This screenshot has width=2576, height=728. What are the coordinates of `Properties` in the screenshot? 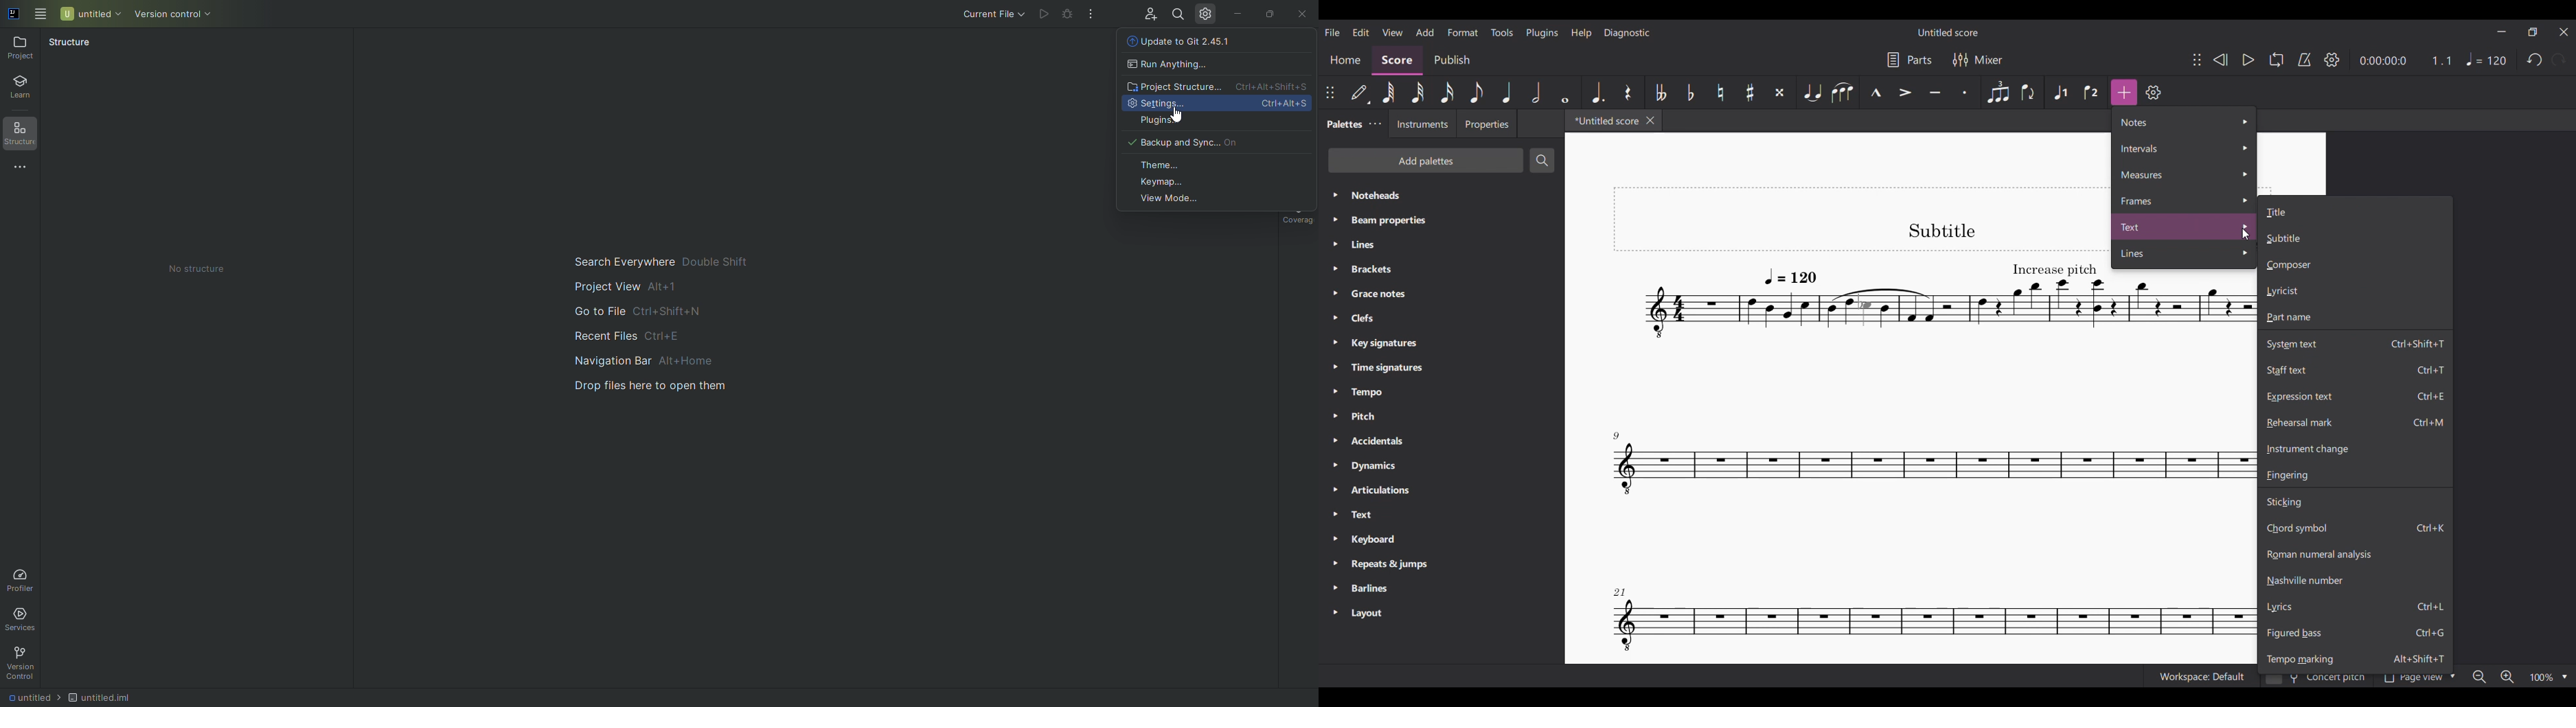 It's located at (1486, 124).